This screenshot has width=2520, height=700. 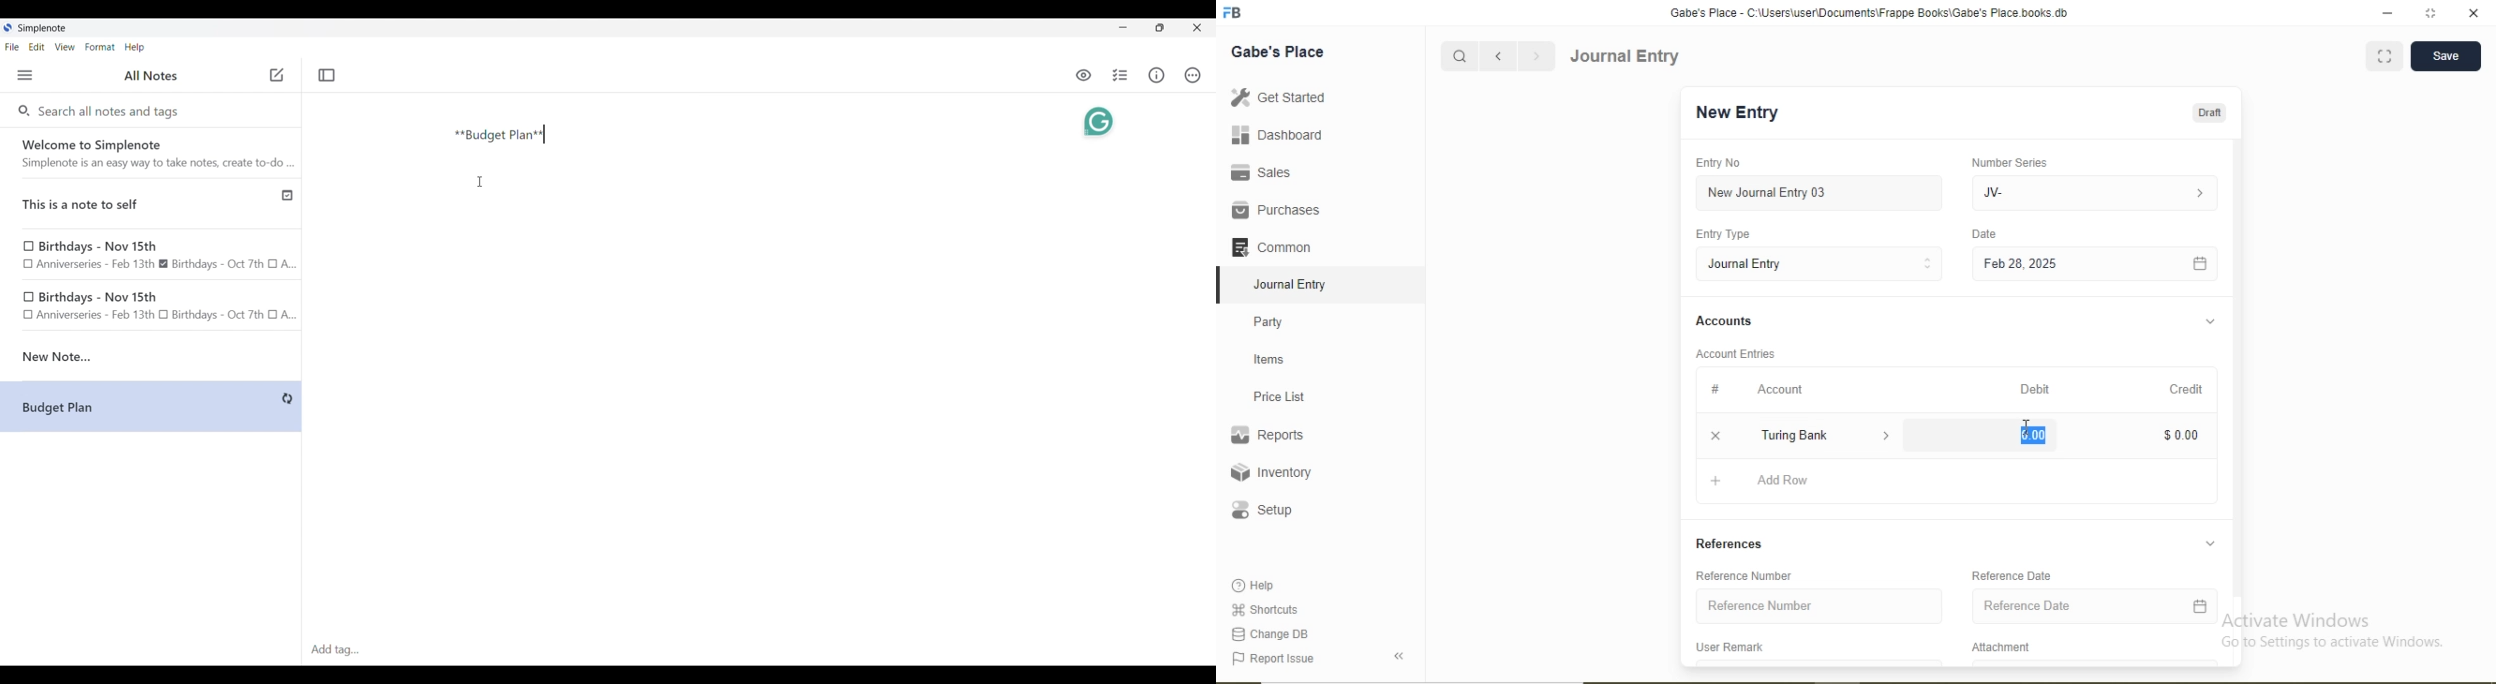 What do you see at coordinates (2200, 606) in the screenshot?
I see `Calendar` at bounding box center [2200, 606].